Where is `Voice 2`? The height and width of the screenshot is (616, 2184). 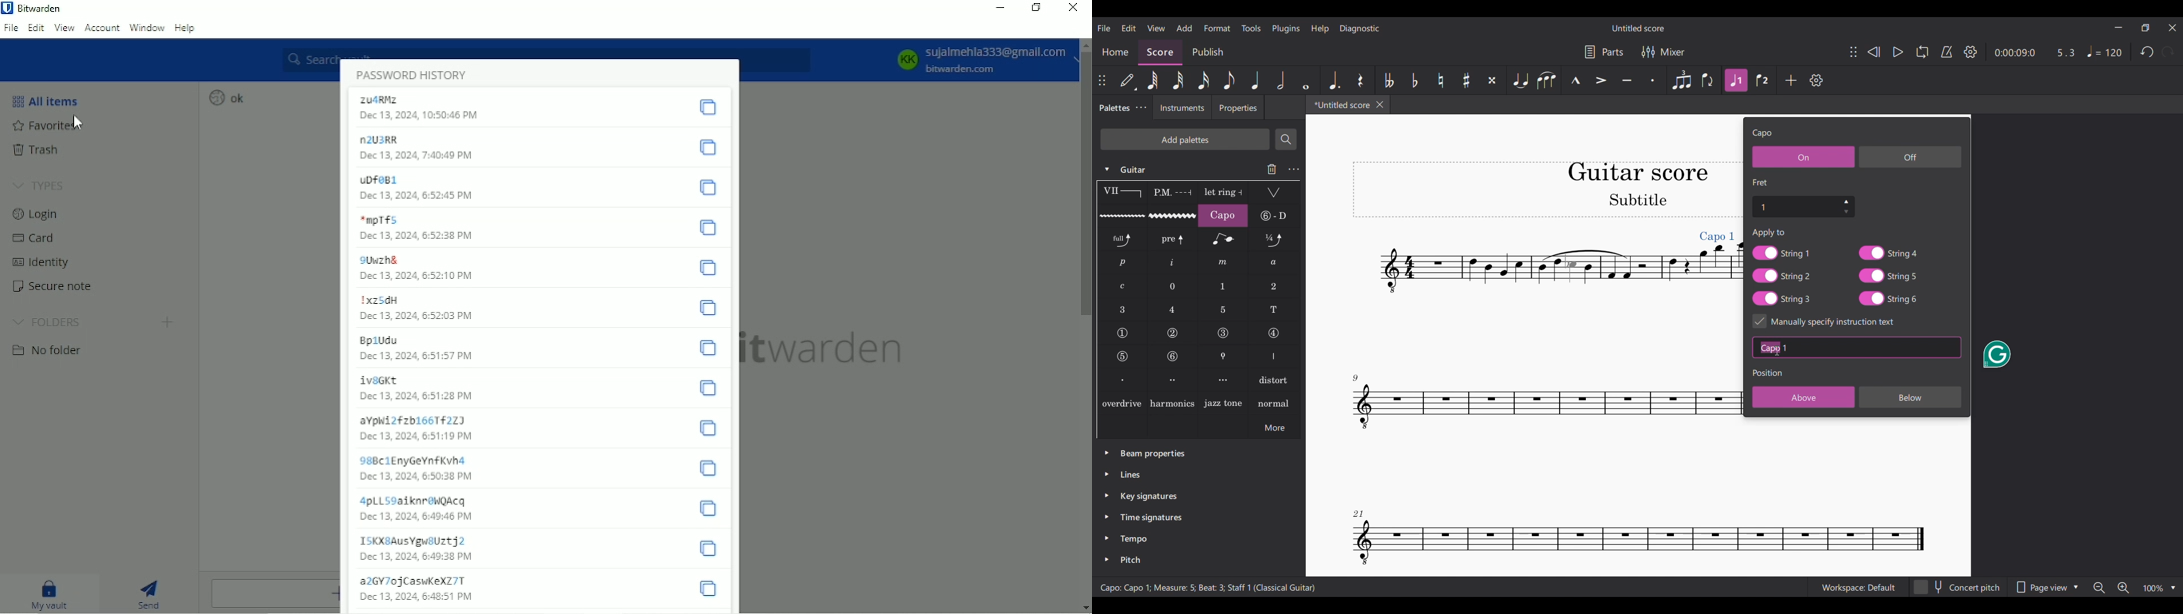 Voice 2 is located at coordinates (1764, 80).